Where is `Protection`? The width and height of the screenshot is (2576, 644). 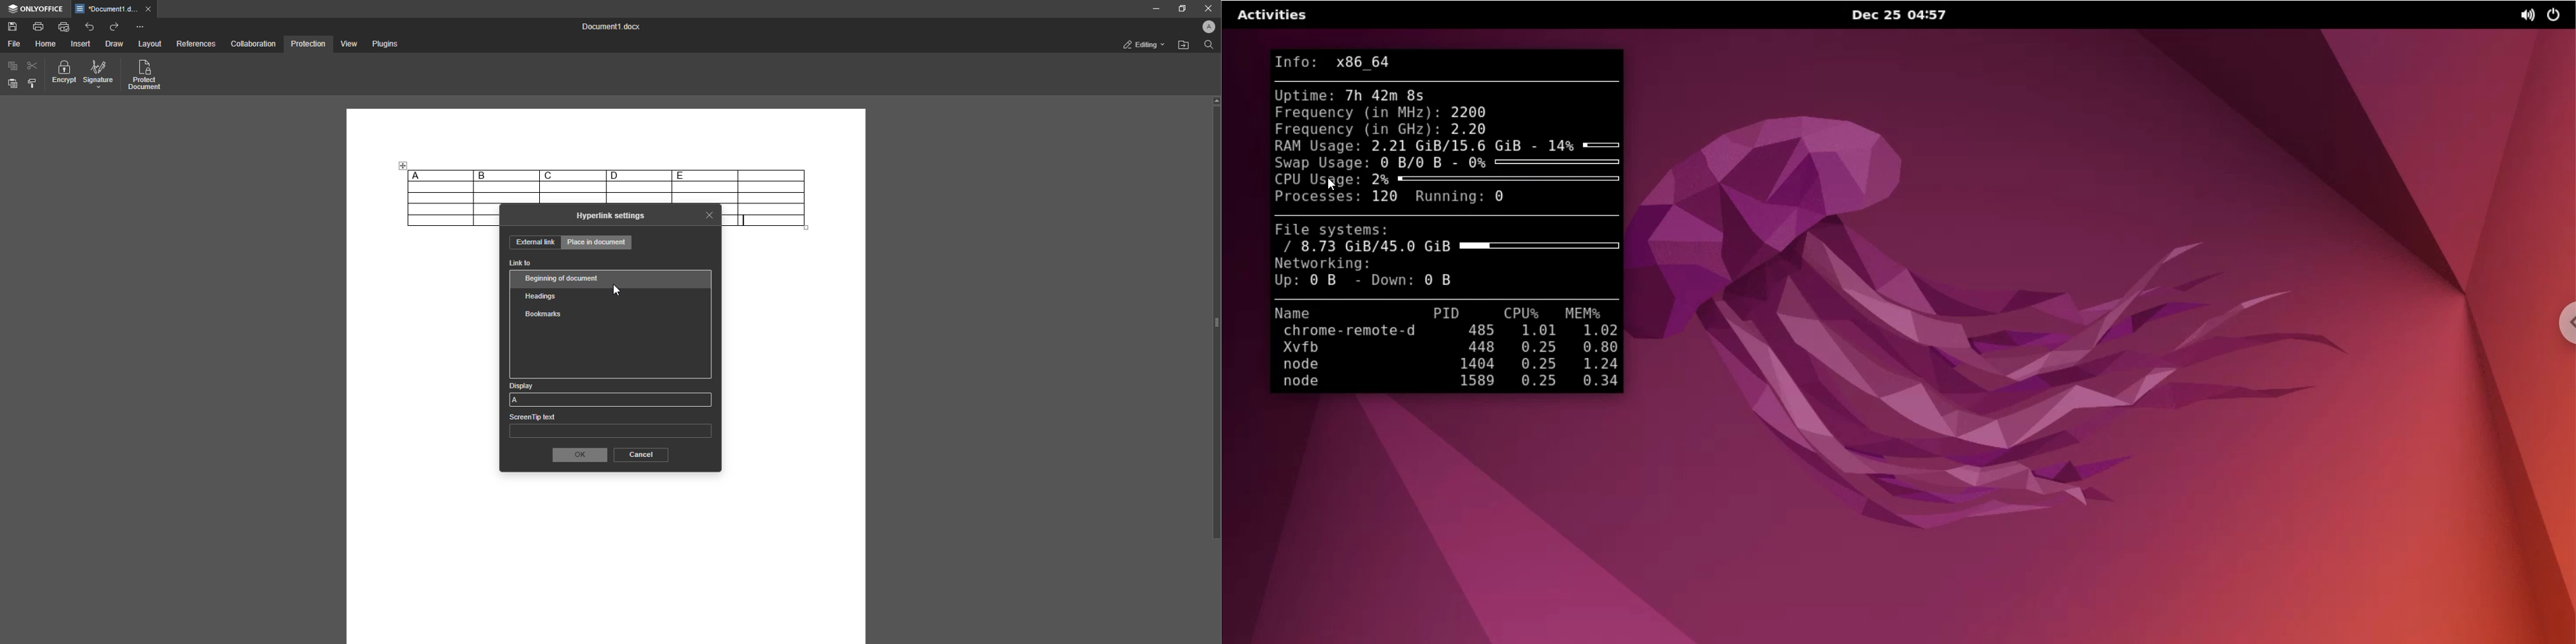 Protection is located at coordinates (308, 43).